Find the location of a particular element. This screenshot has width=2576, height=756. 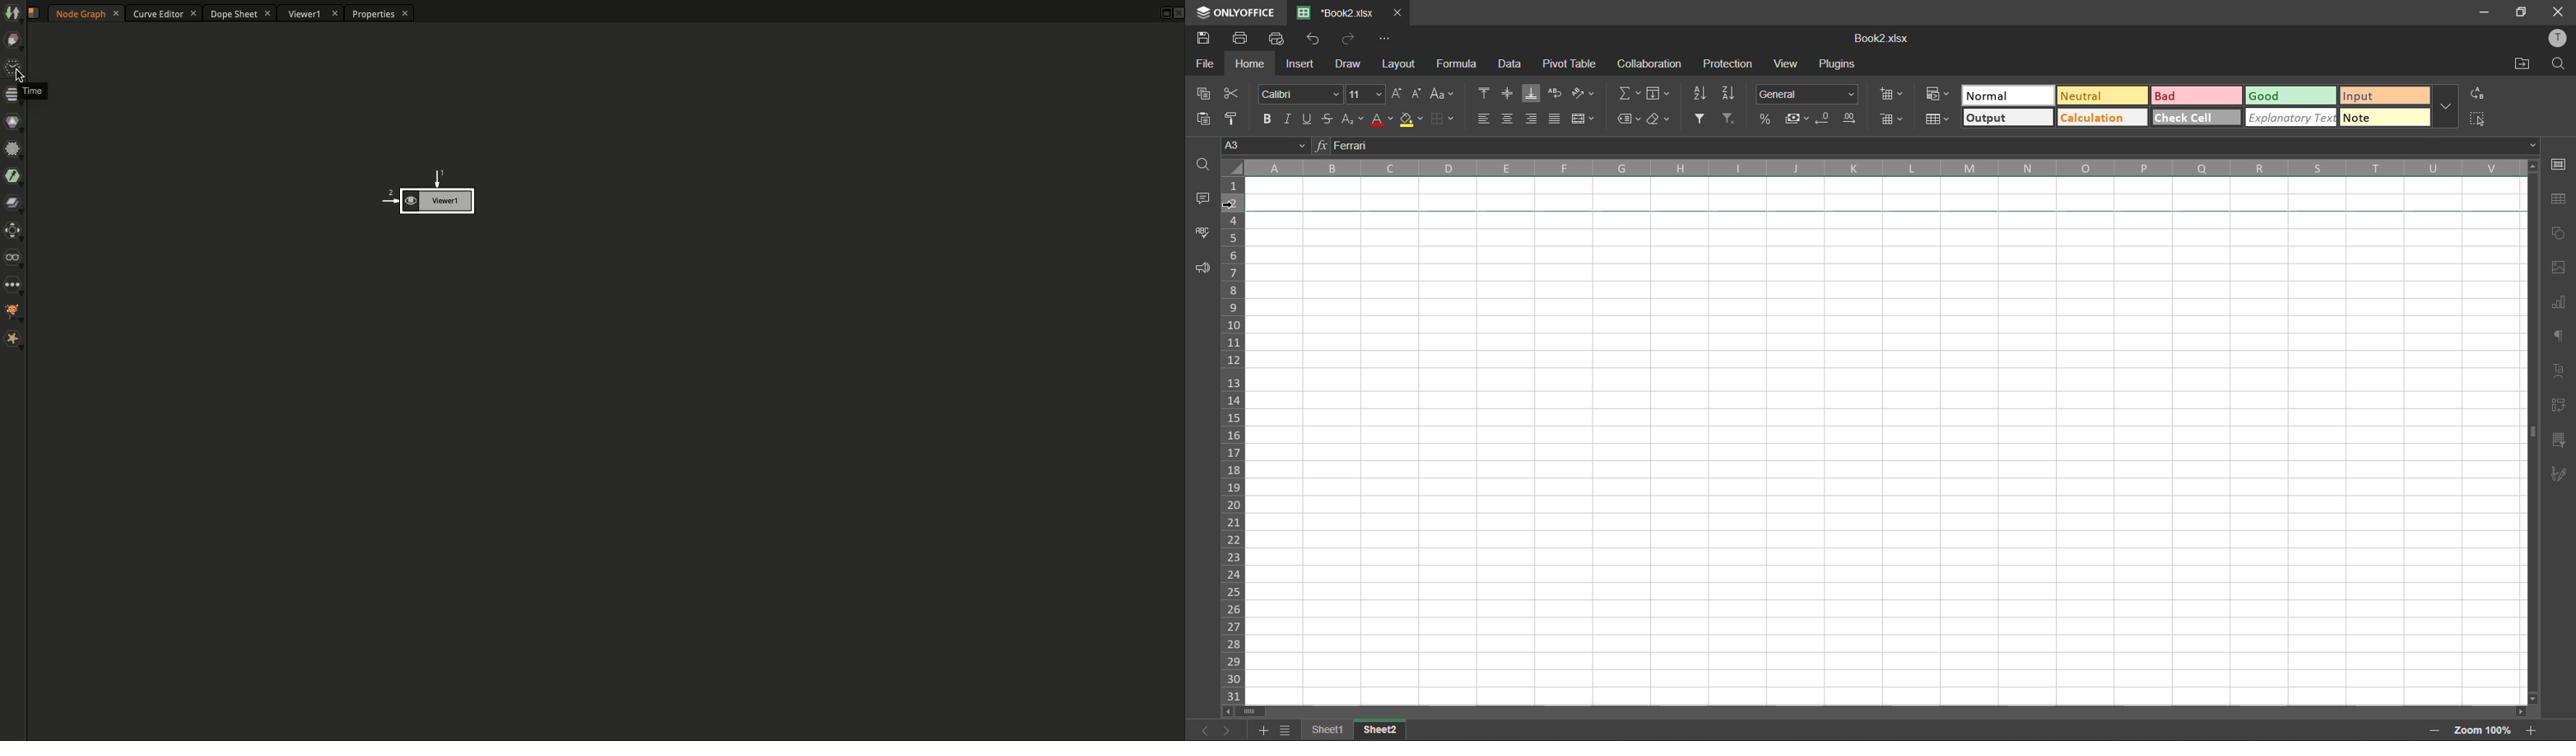

insert is located at coordinates (1301, 62).